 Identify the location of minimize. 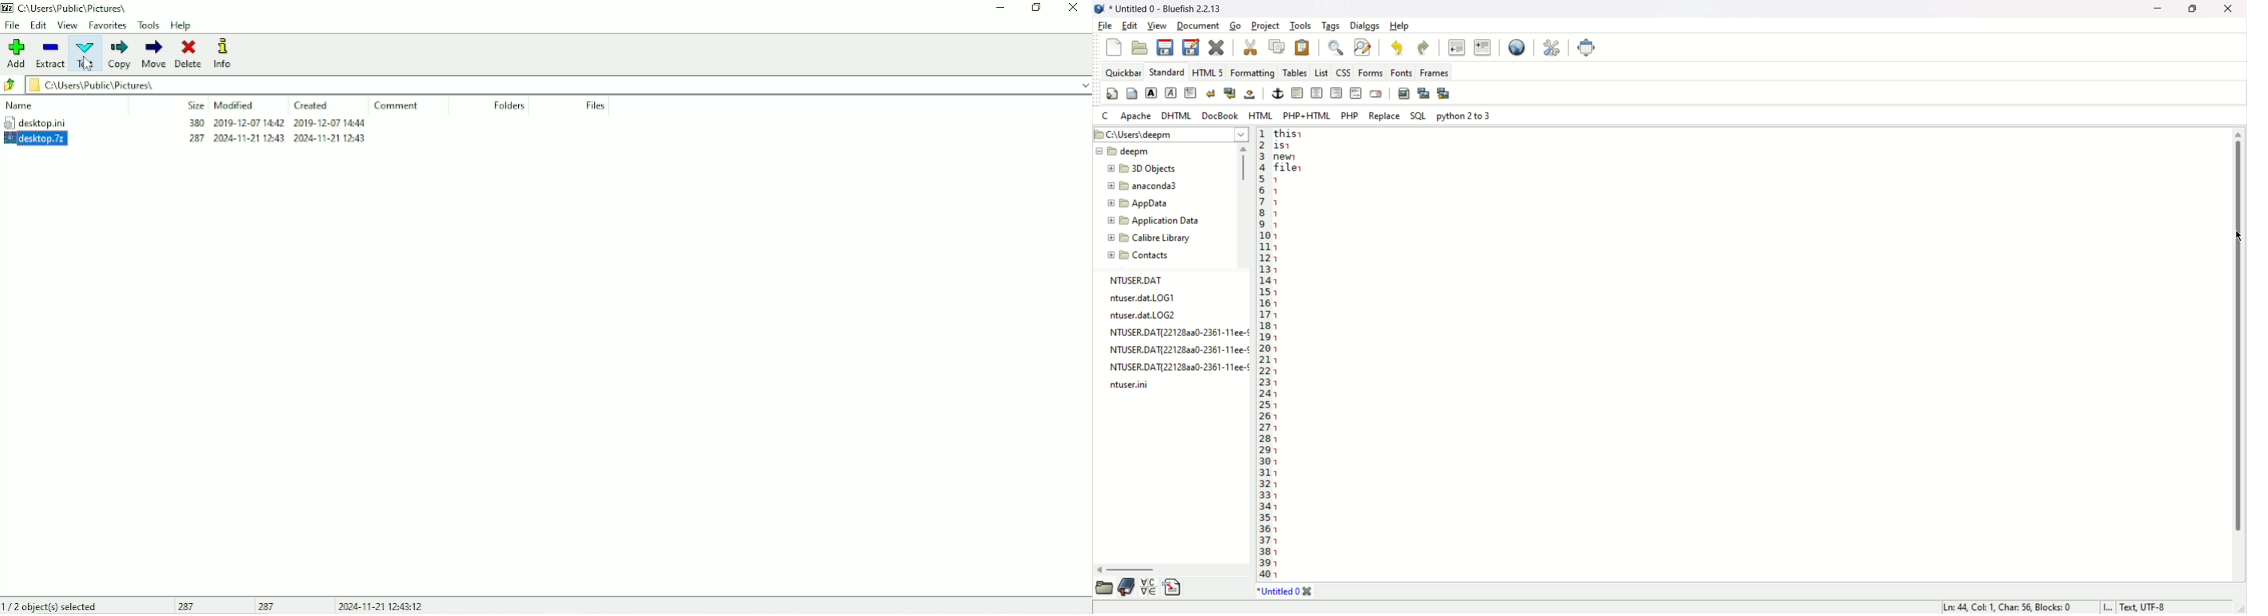
(2162, 8).